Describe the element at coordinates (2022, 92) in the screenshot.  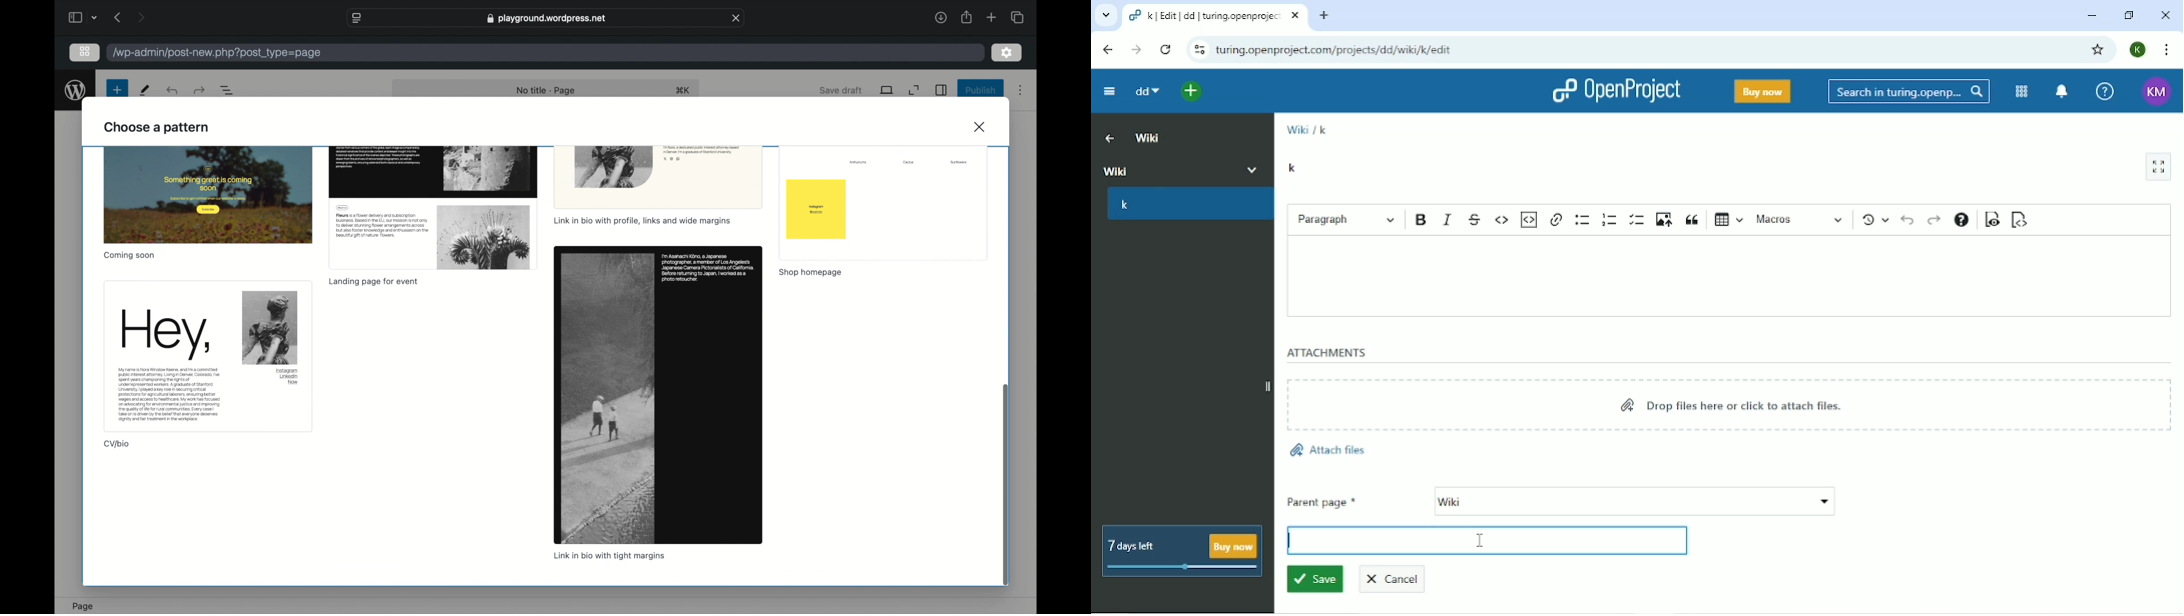
I see `Modules` at that location.